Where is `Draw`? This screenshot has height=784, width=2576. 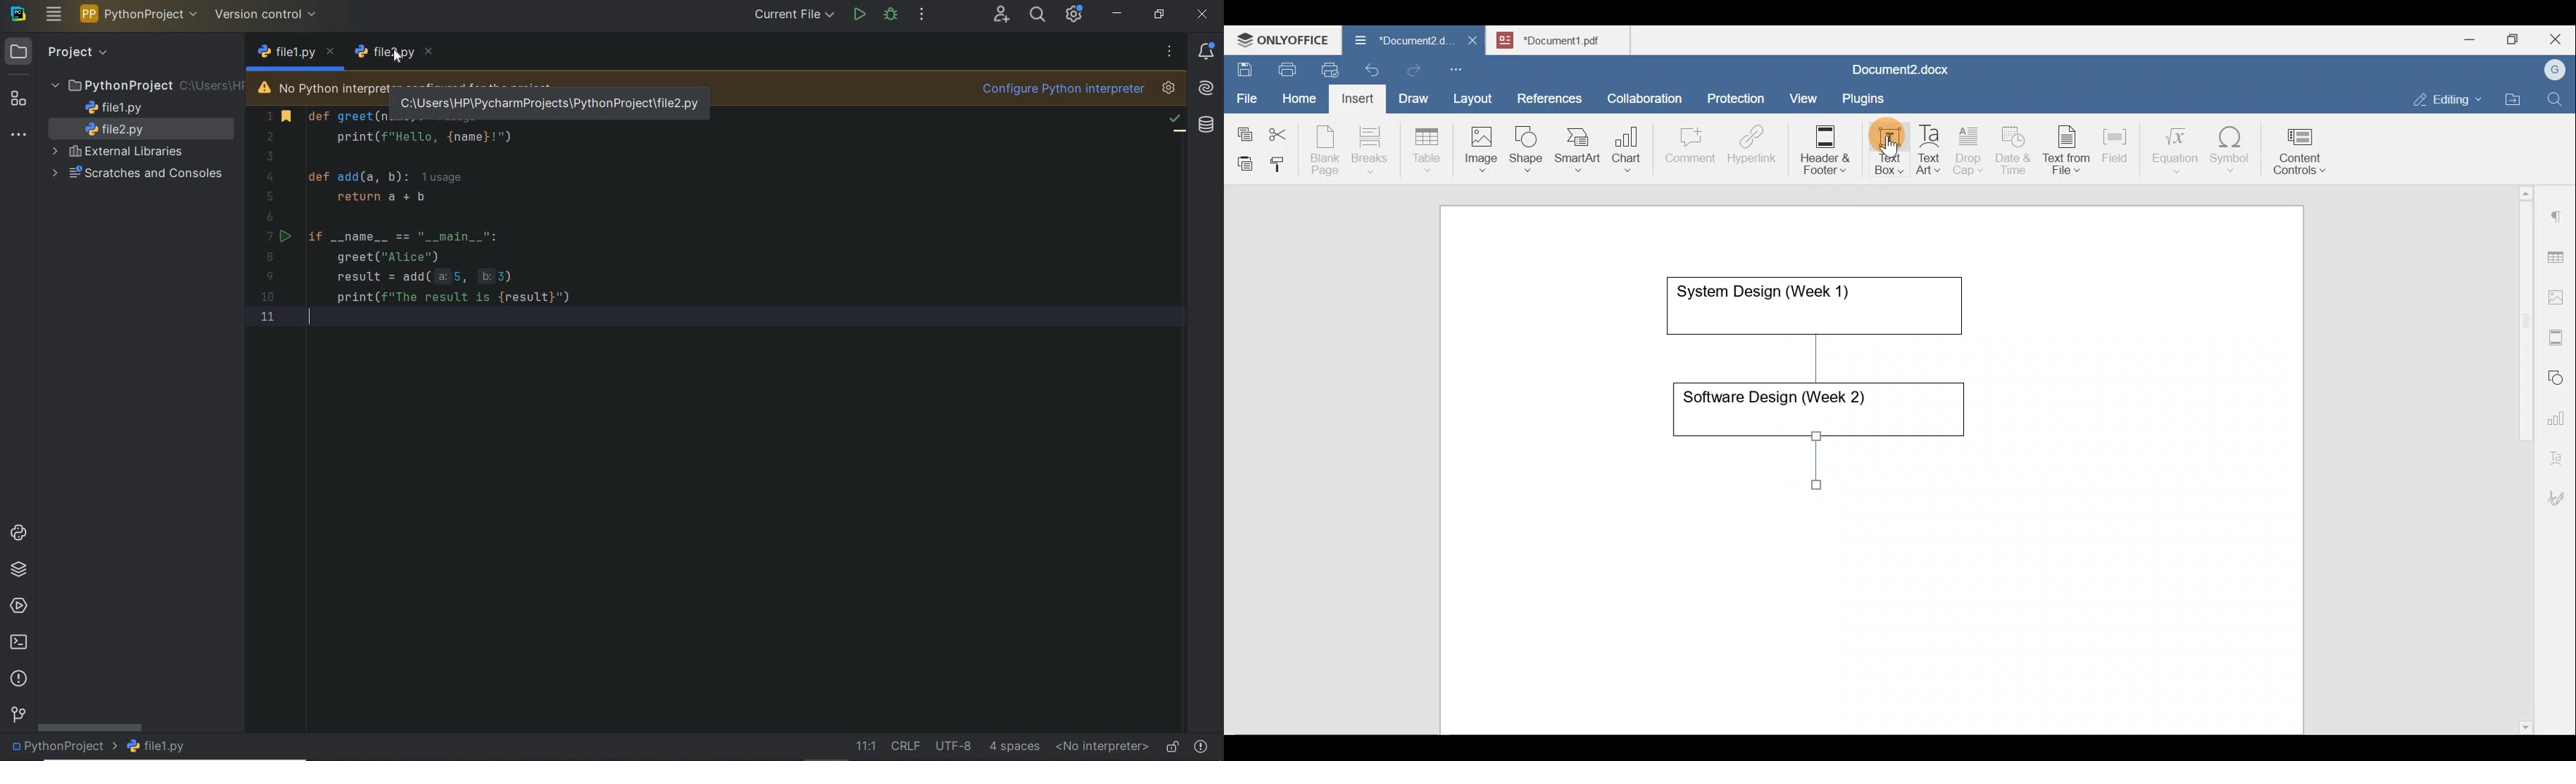
Draw is located at coordinates (1411, 95).